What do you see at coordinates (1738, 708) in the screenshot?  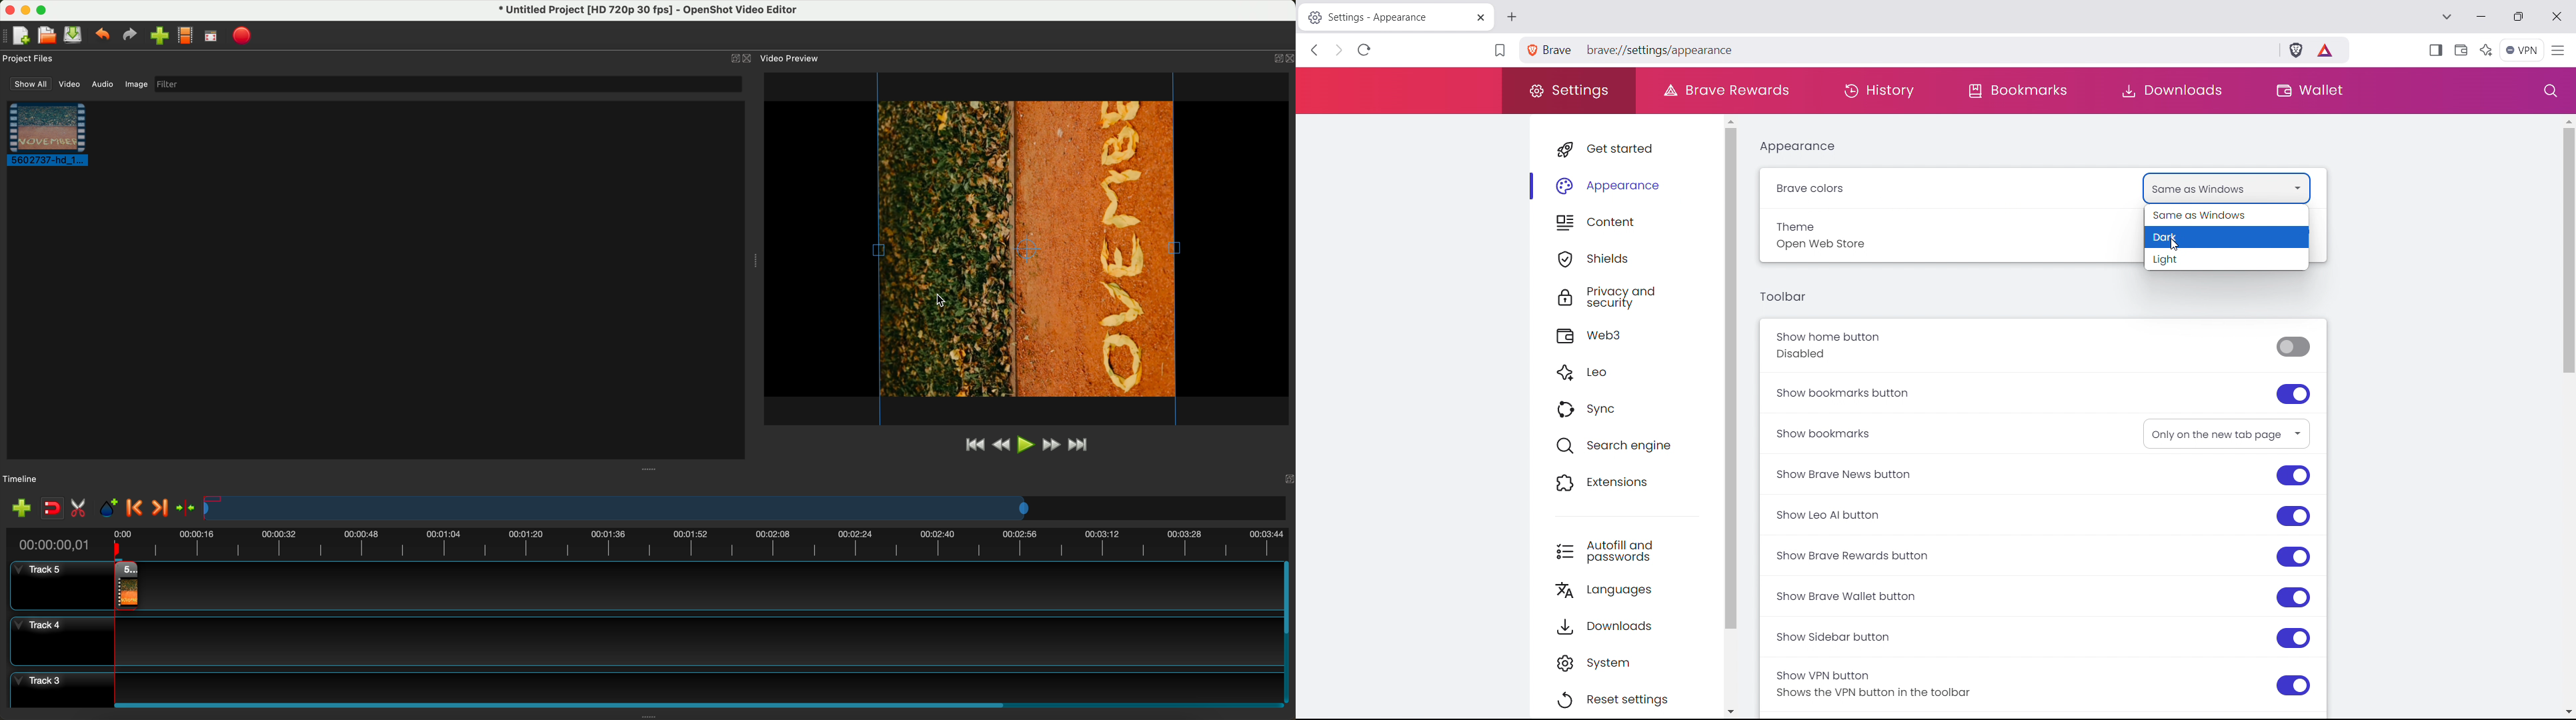 I see `scroll down` at bounding box center [1738, 708].